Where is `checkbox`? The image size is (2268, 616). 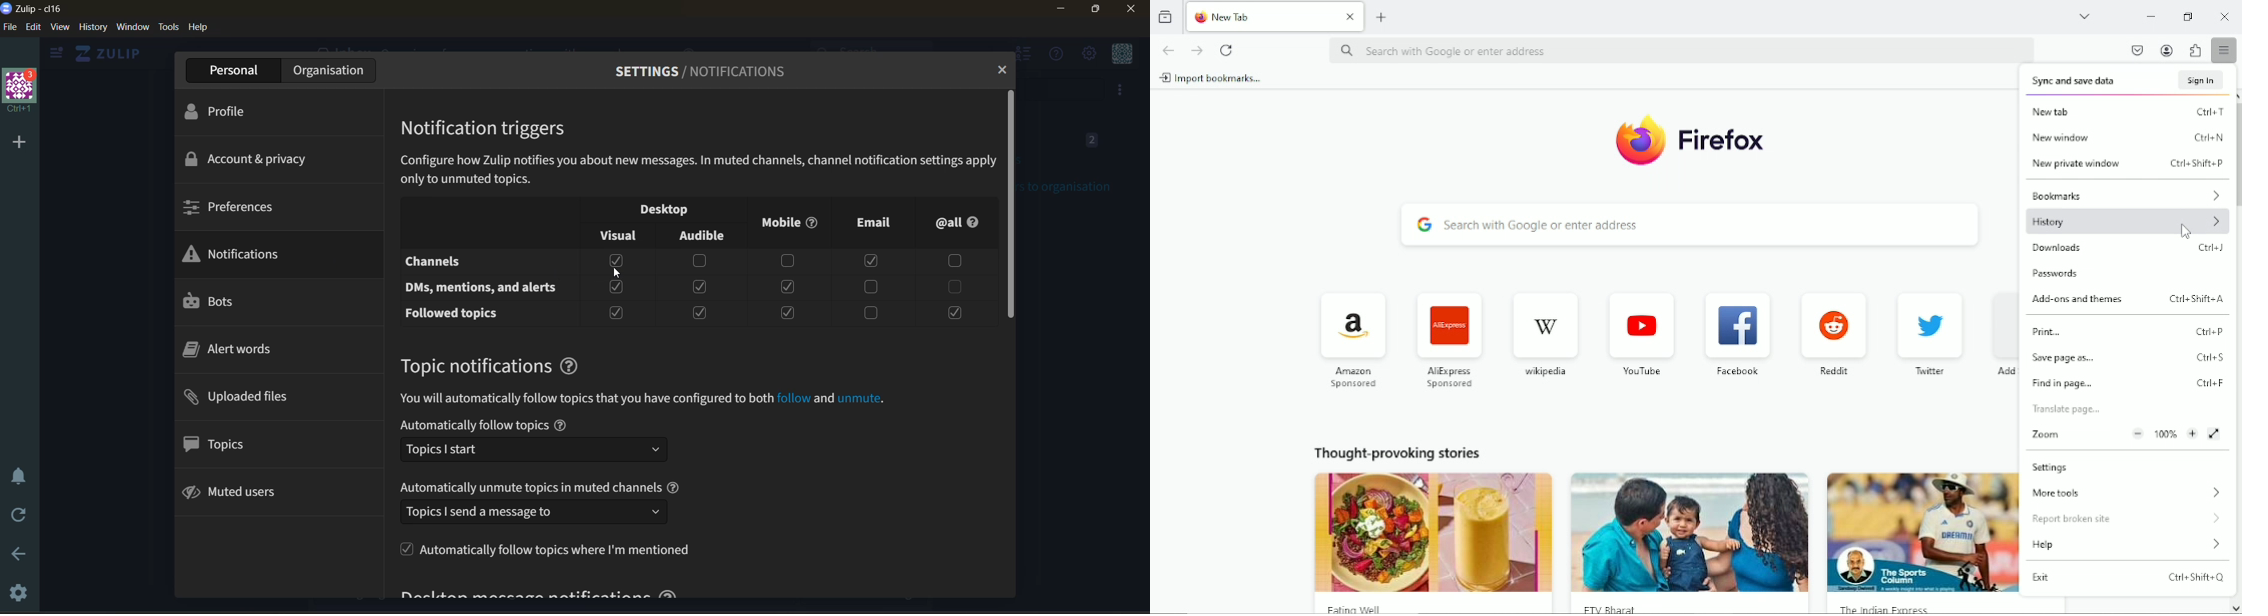
checkbox is located at coordinates (871, 314).